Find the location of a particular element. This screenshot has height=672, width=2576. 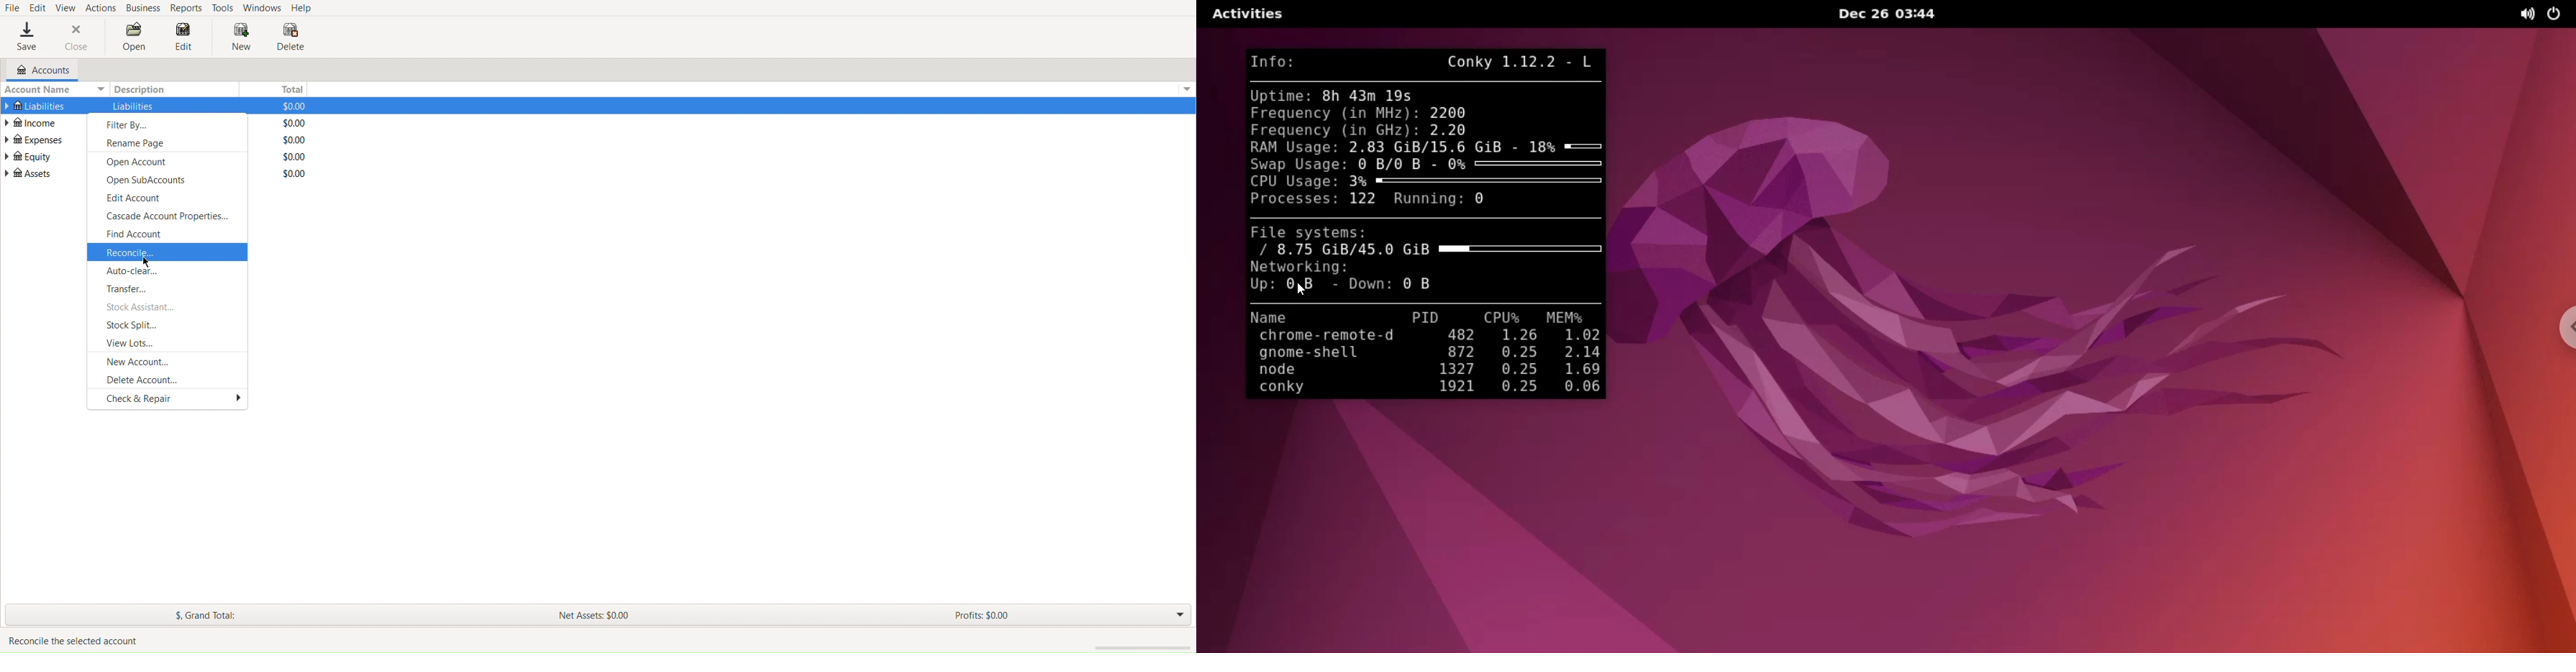

Assets is located at coordinates (30, 174).